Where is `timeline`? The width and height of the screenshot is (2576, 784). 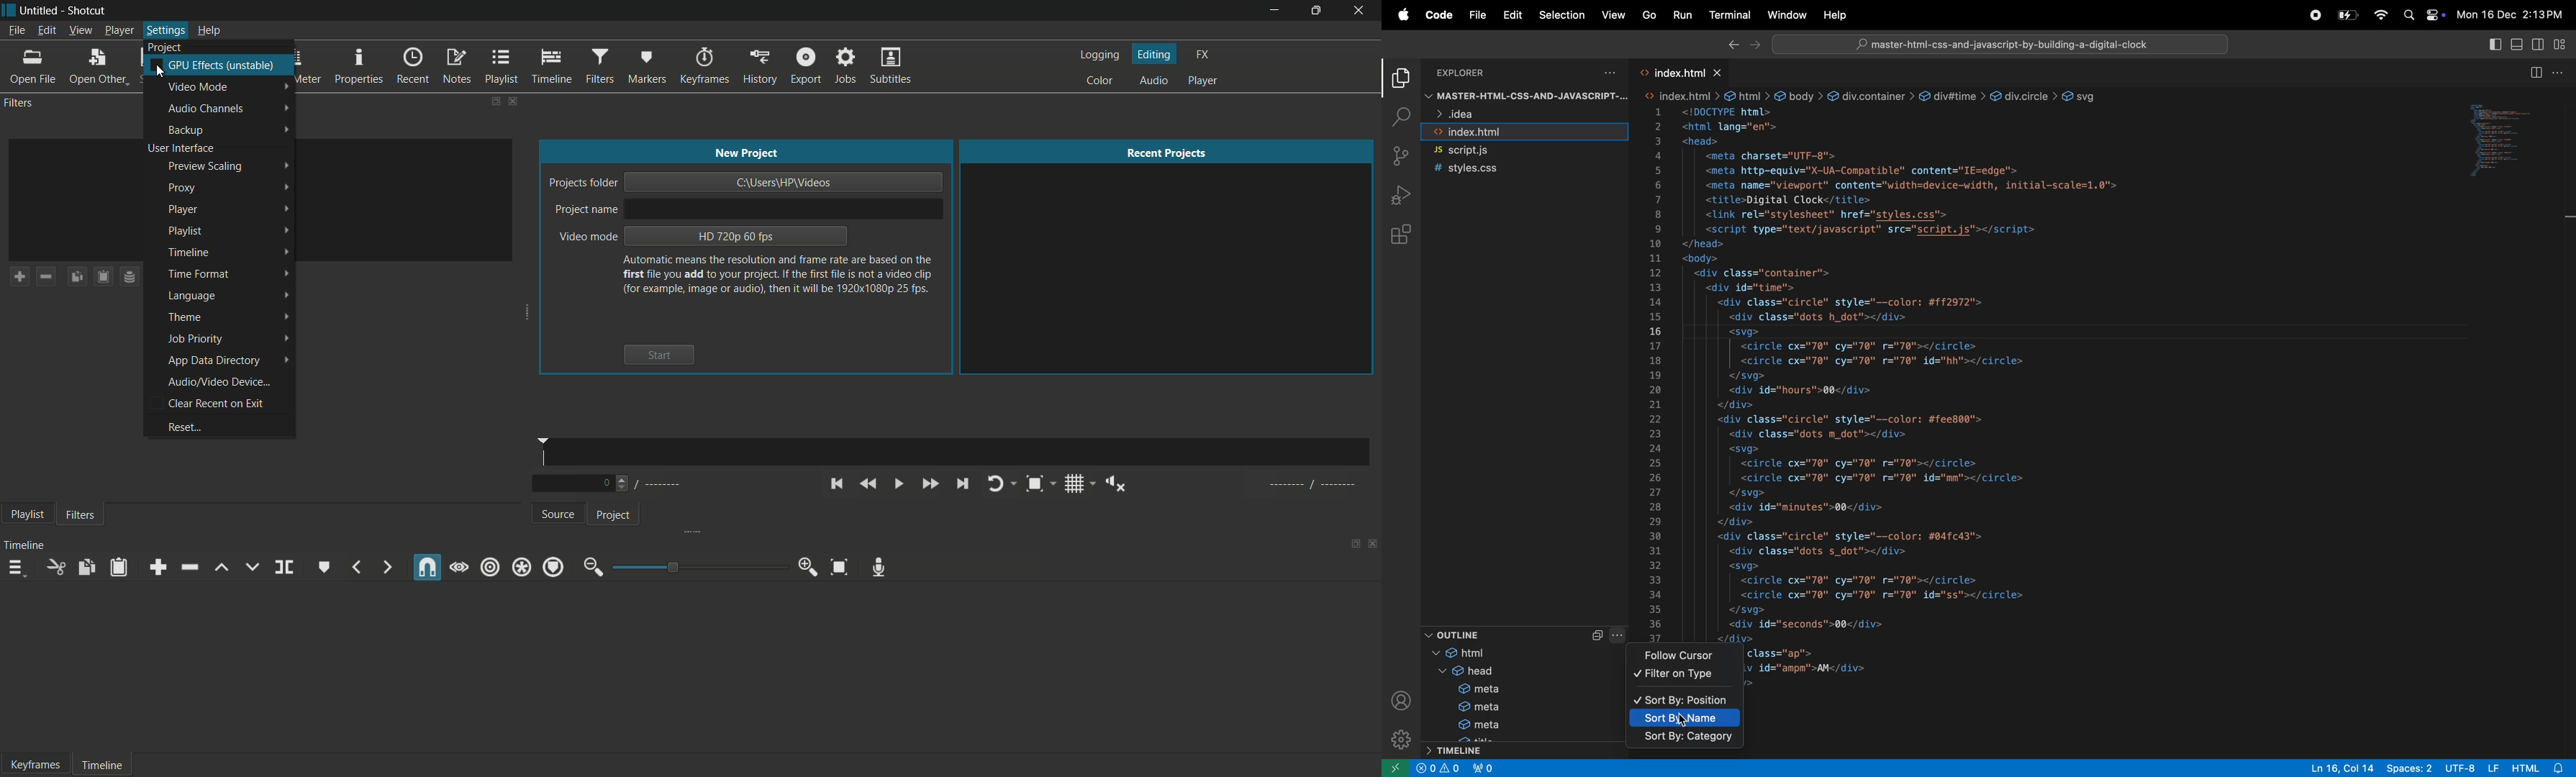 timeline is located at coordinates (550, 66).